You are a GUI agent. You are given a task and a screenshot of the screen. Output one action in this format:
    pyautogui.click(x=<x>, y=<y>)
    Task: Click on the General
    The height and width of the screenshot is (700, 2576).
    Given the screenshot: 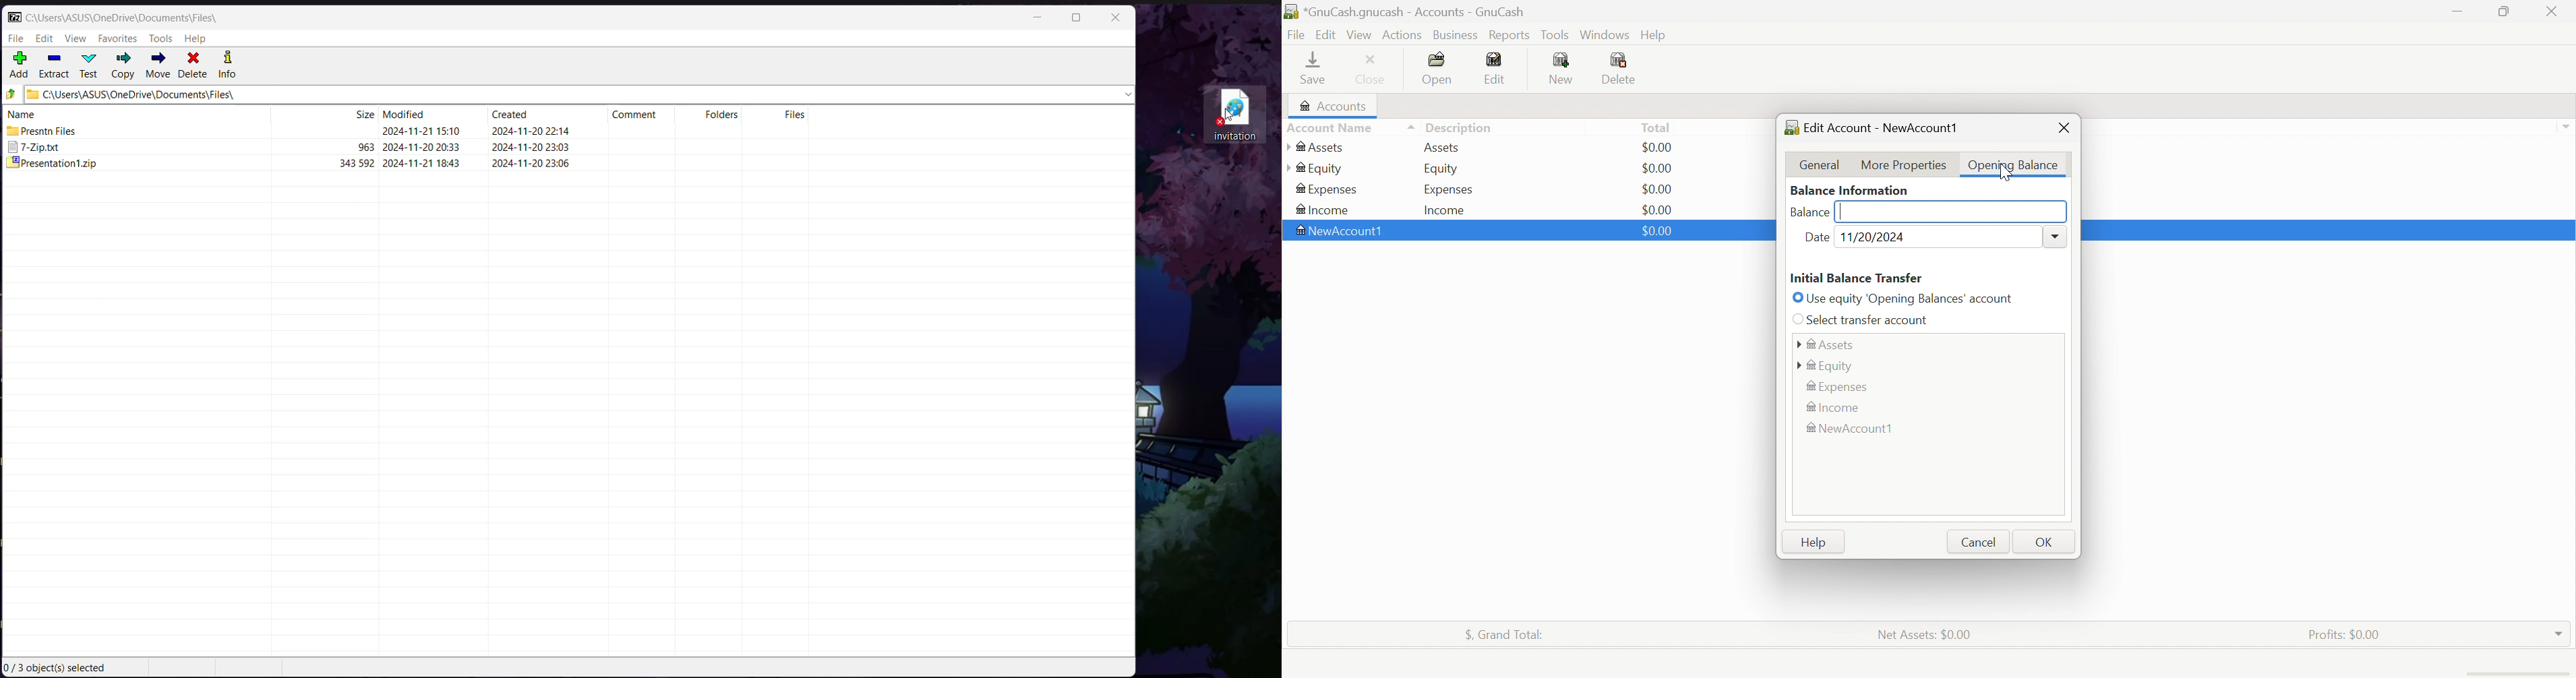 What is the action you would take?
    pyautogui.click(x=1822, y=164)
    